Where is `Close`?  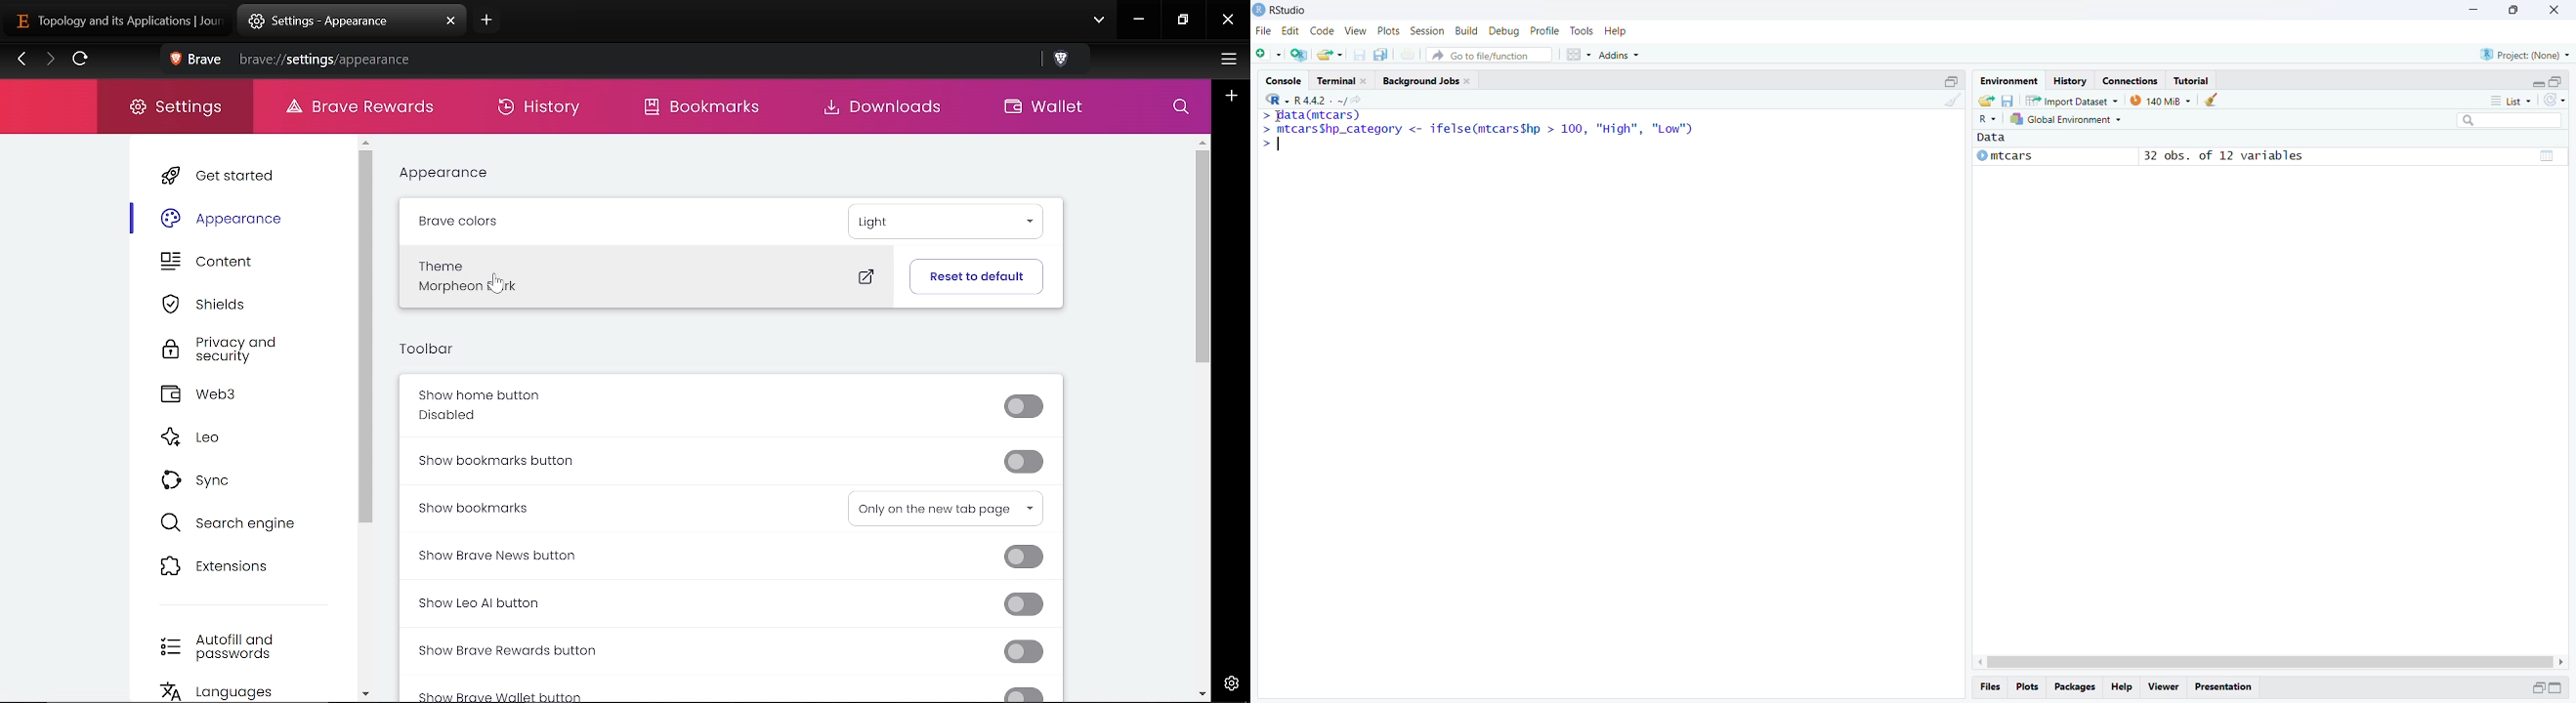 Close is located at coordinates (2556, 12).